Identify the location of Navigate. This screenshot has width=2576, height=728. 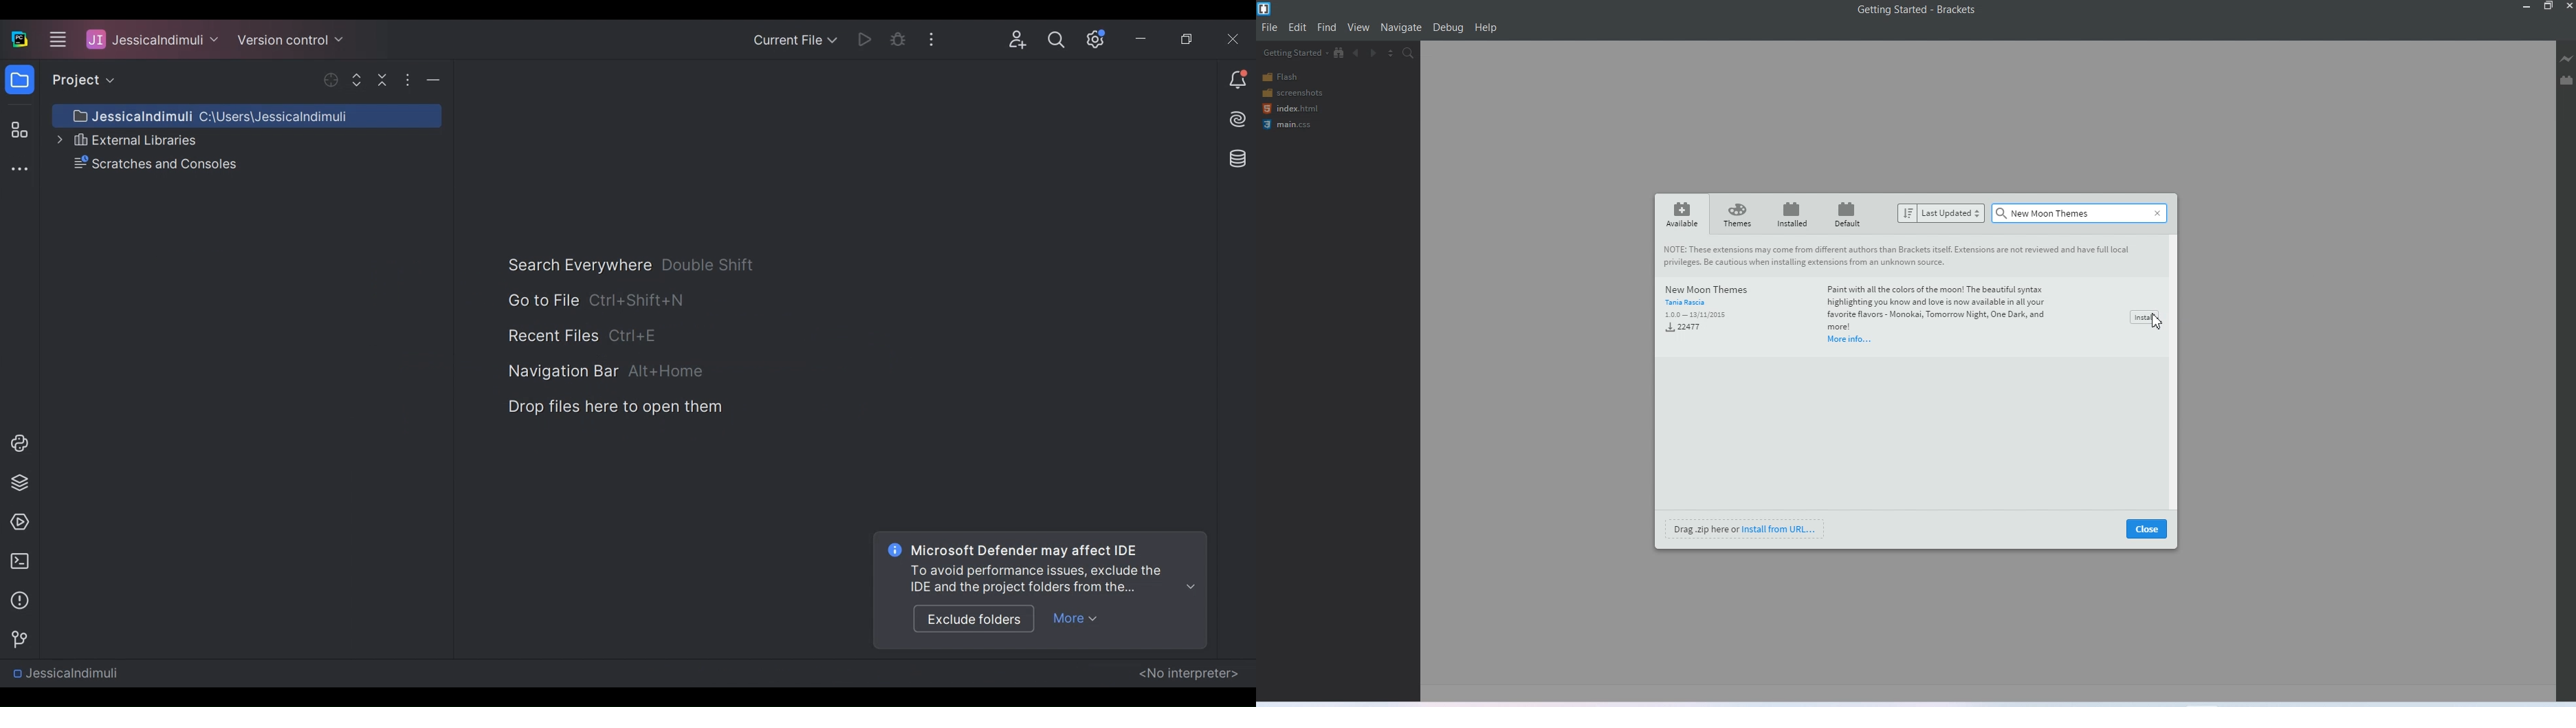
(1401, 28).